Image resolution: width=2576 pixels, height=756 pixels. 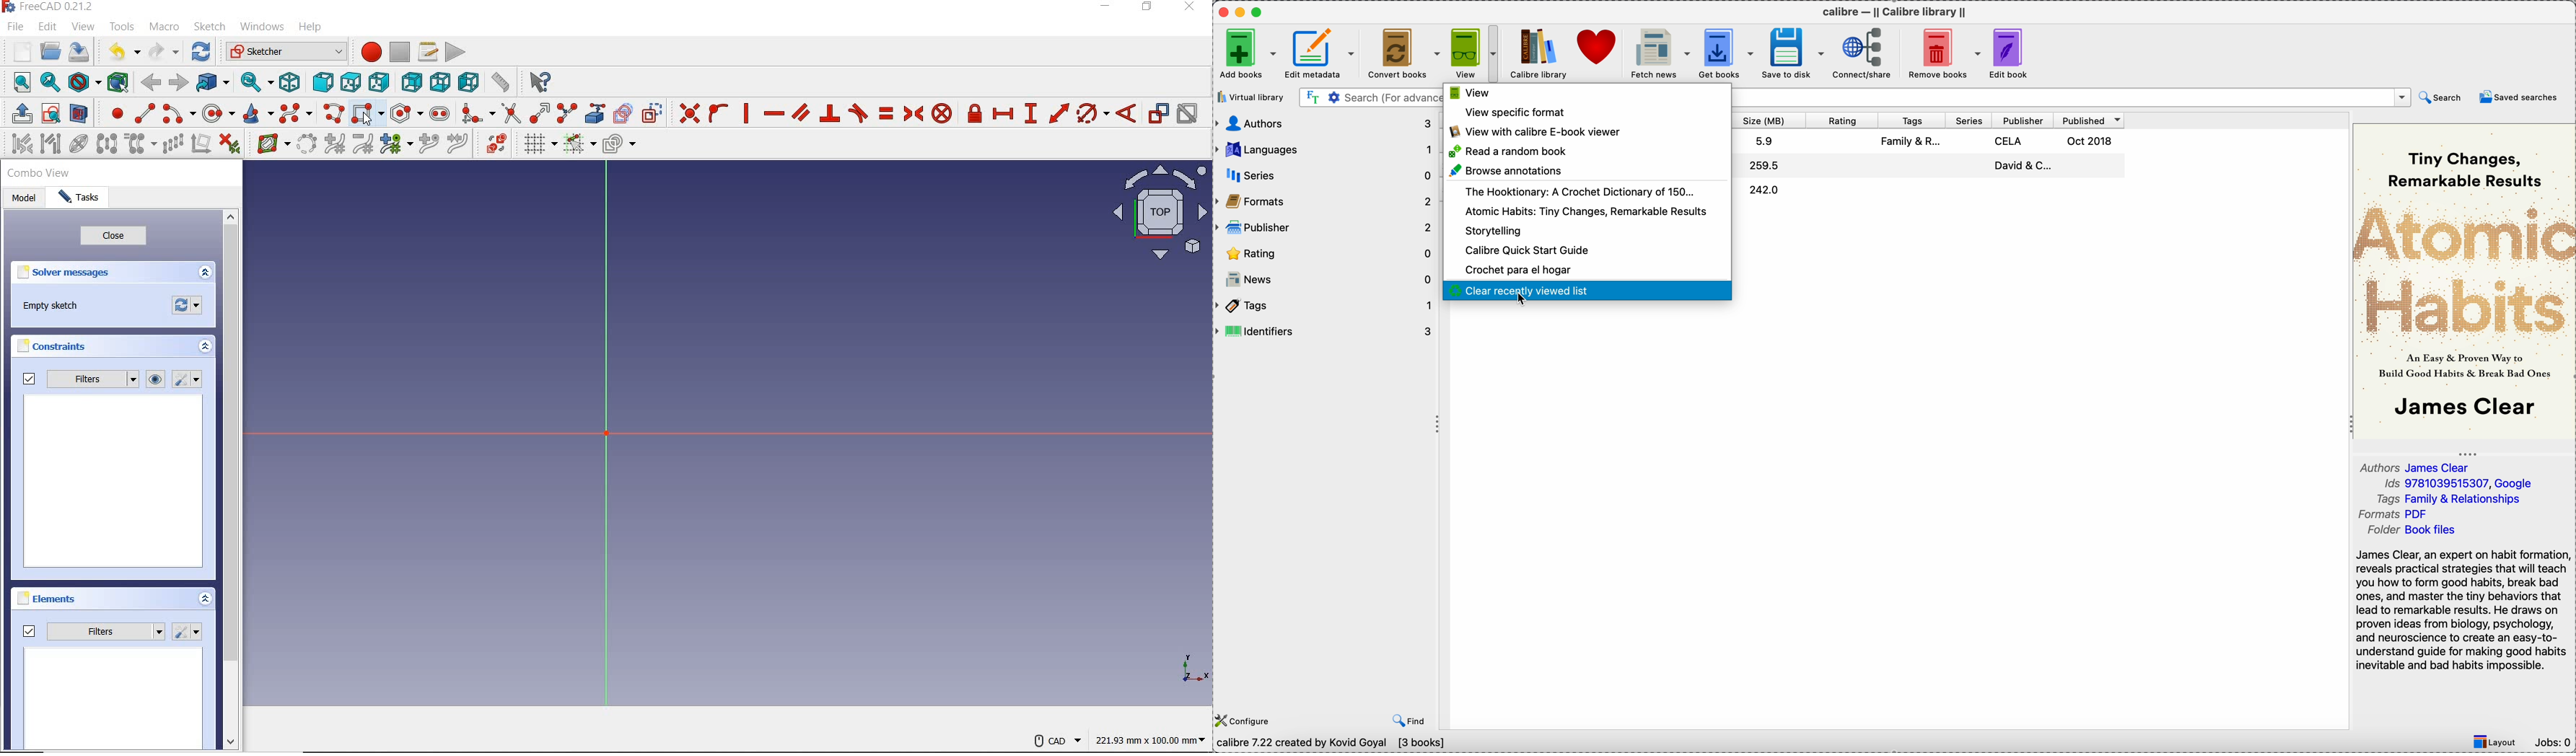 I want to click on CAD Navigation style, so click(x=1053, y=739).